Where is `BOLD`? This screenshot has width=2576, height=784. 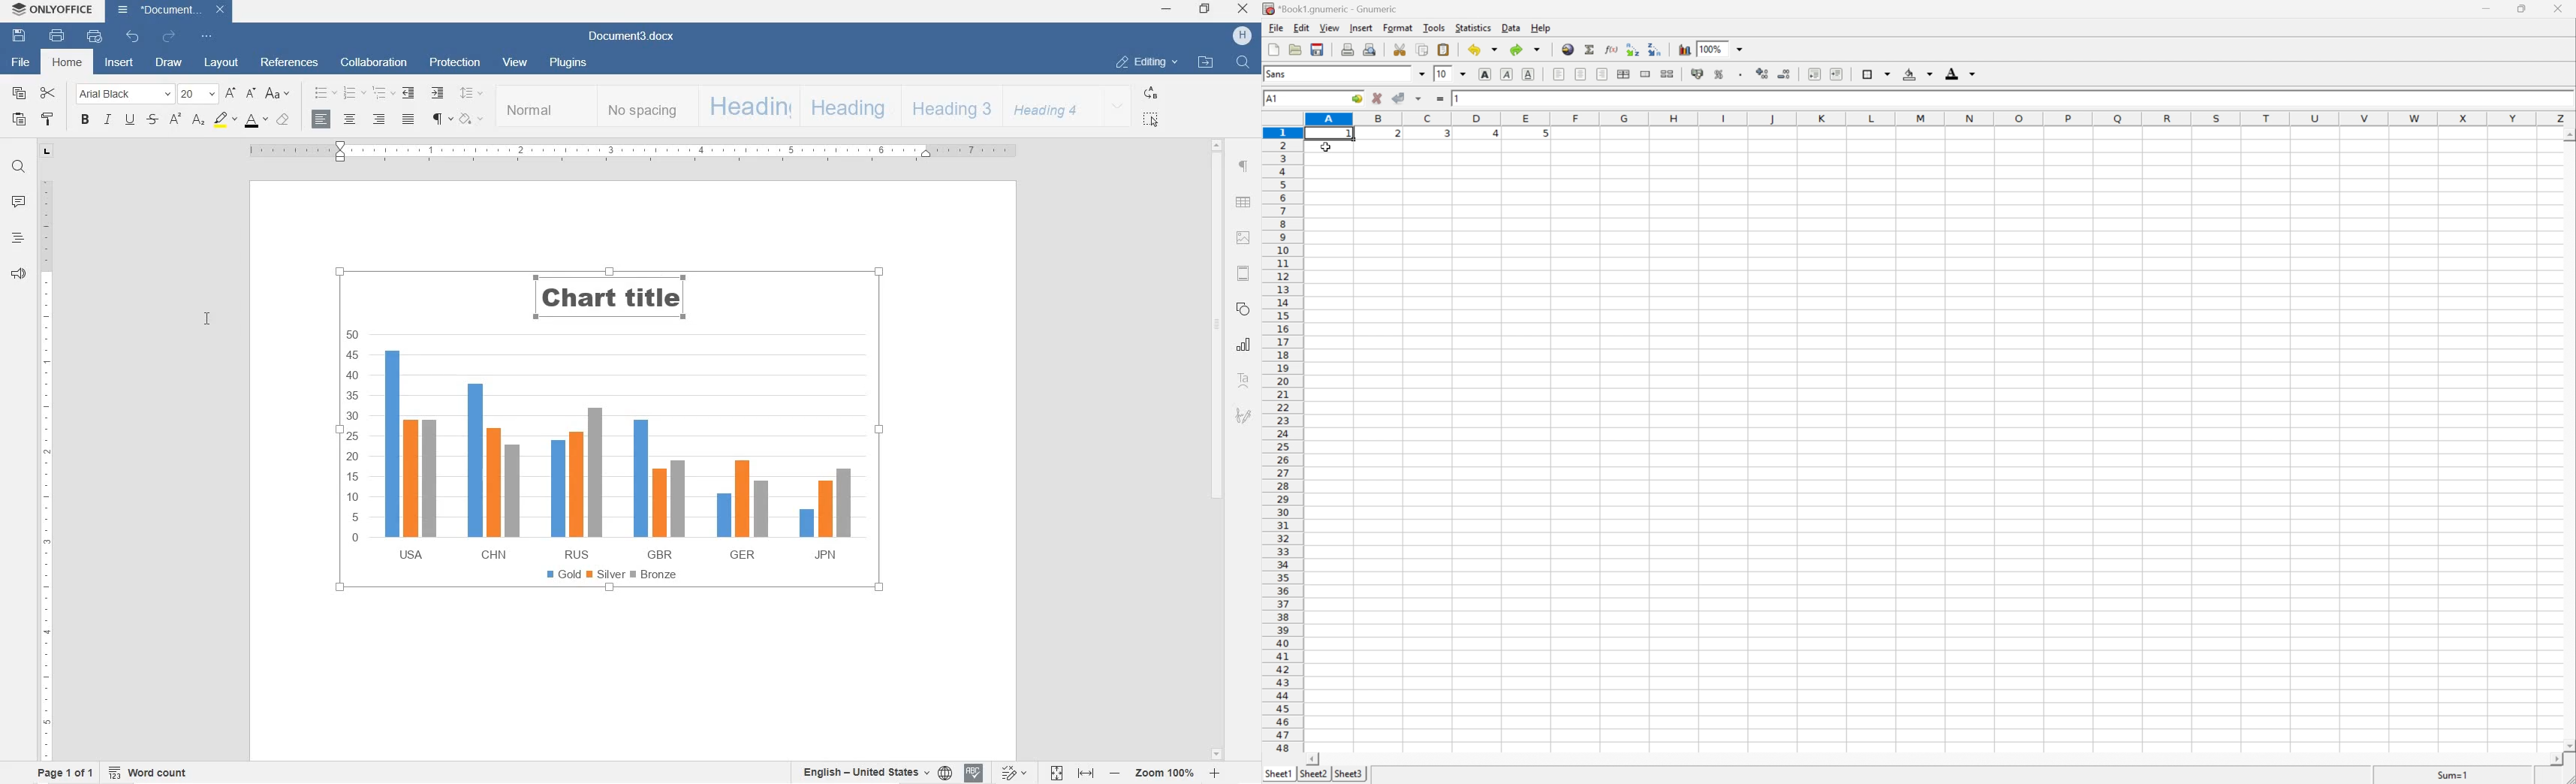 BOLD is located at coordinates (85, 120).